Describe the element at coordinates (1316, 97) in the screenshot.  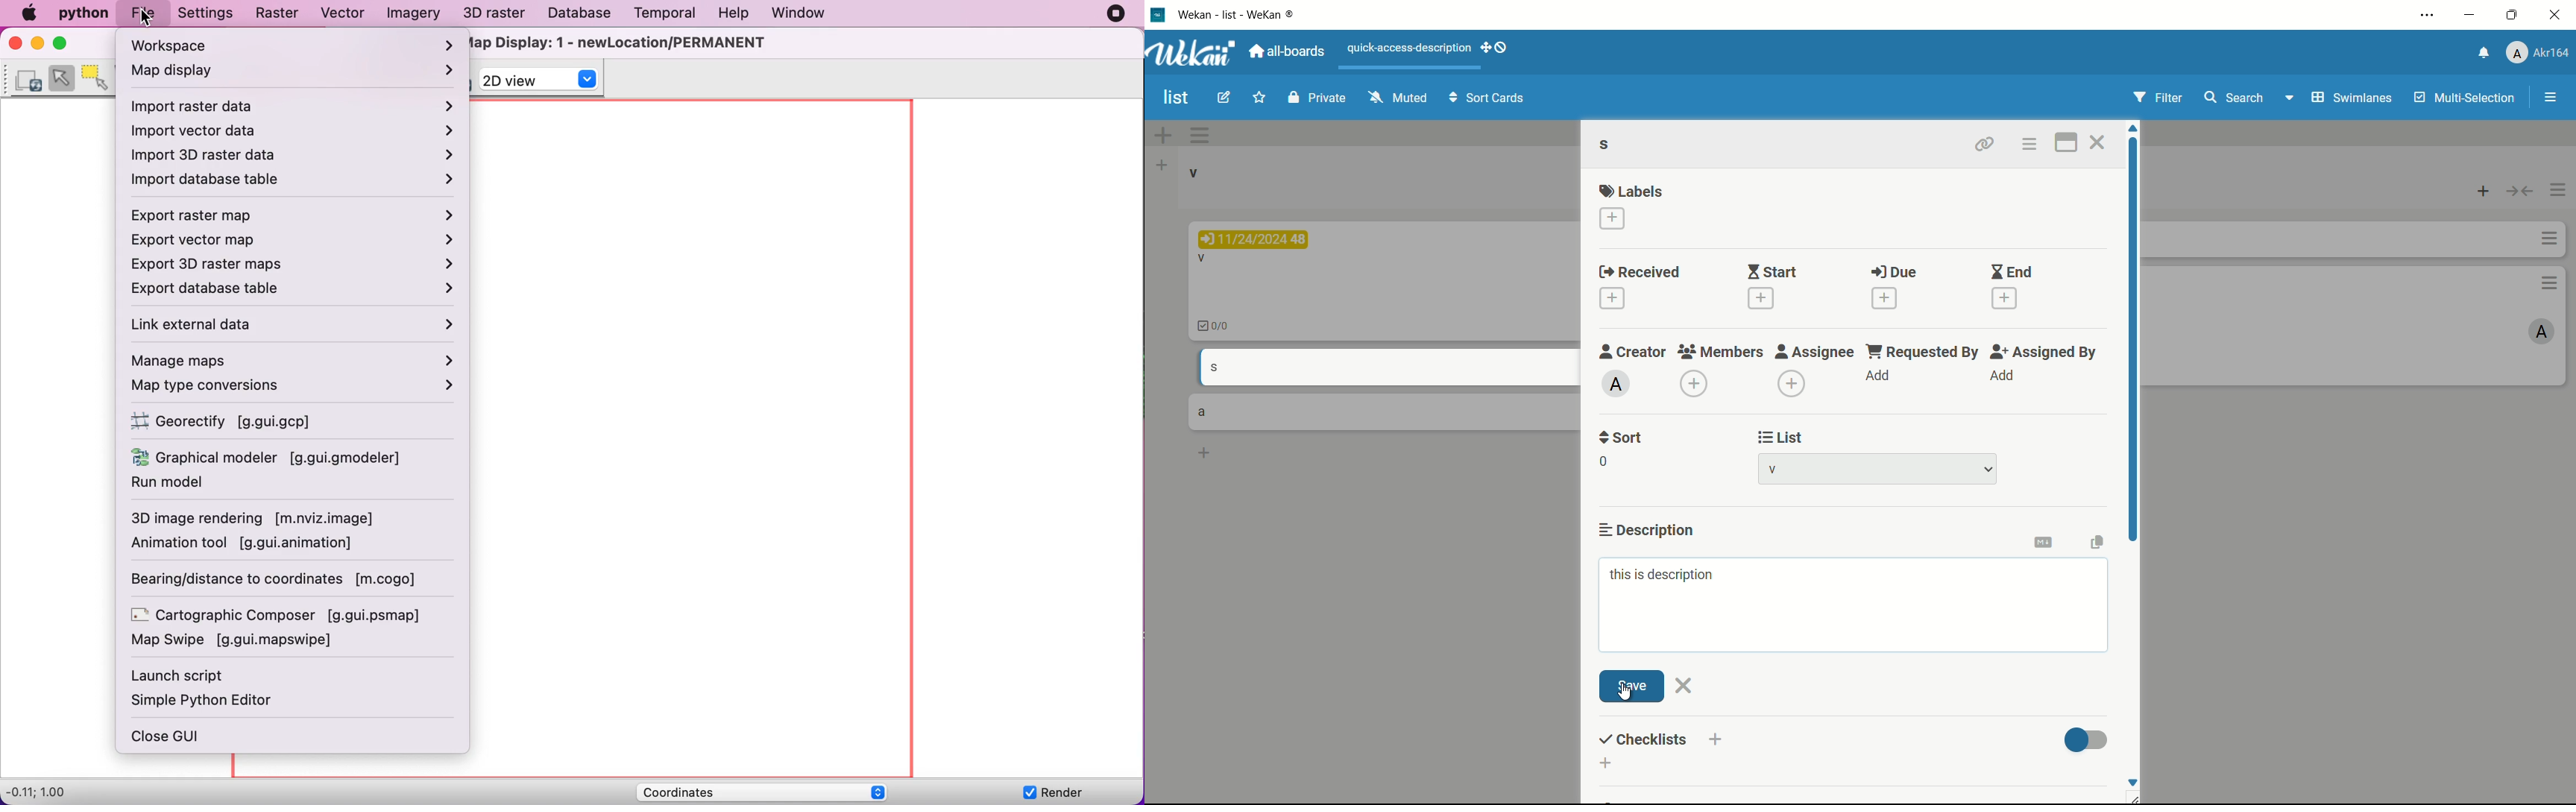
I see `private` at that location.